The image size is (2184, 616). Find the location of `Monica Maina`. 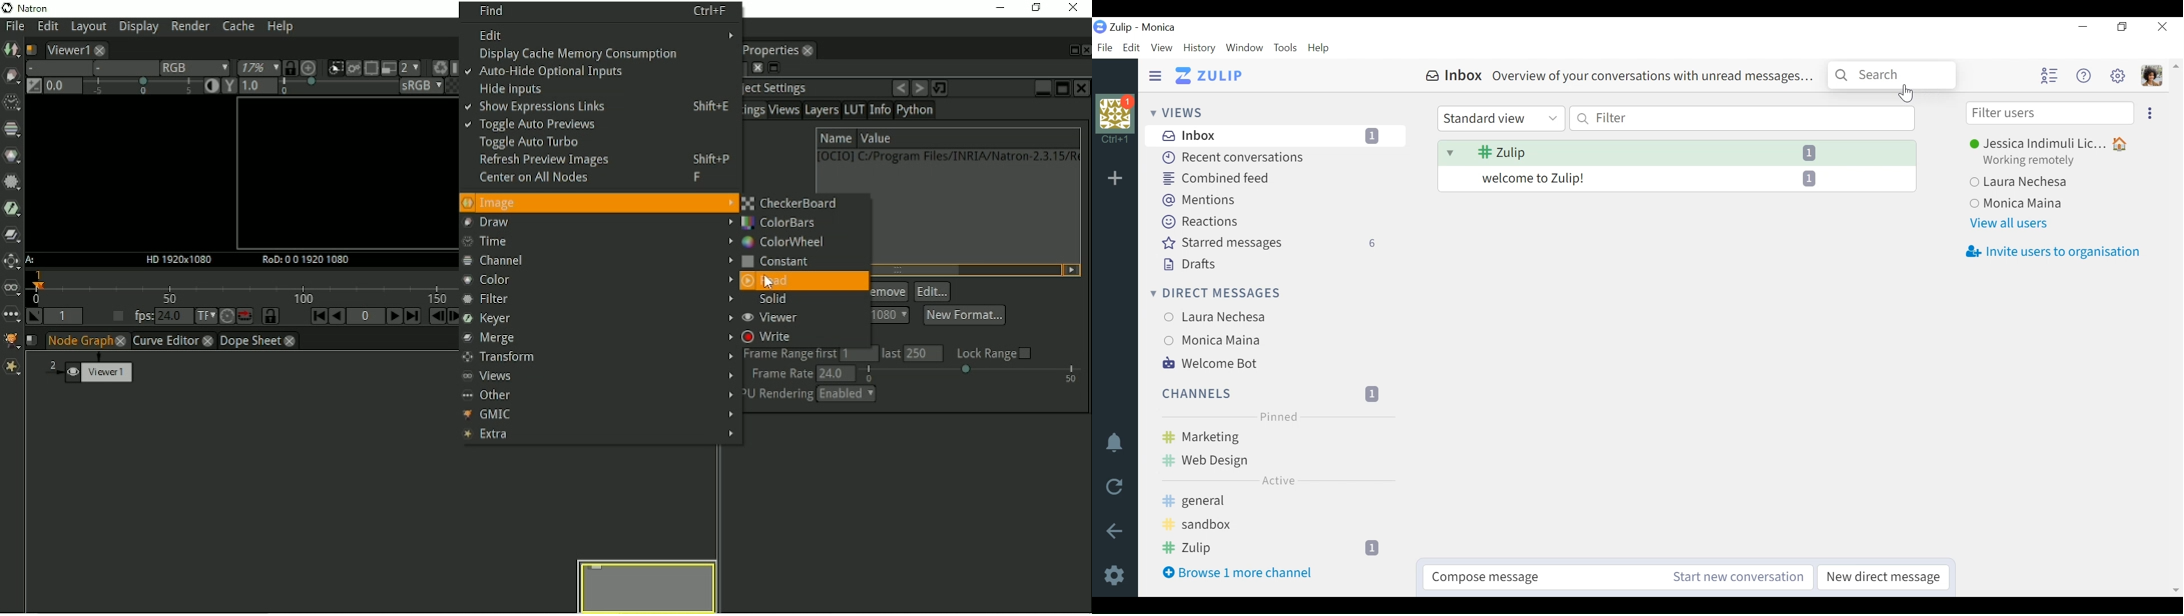

Monica Maina is located at coordinates (2026, 202).